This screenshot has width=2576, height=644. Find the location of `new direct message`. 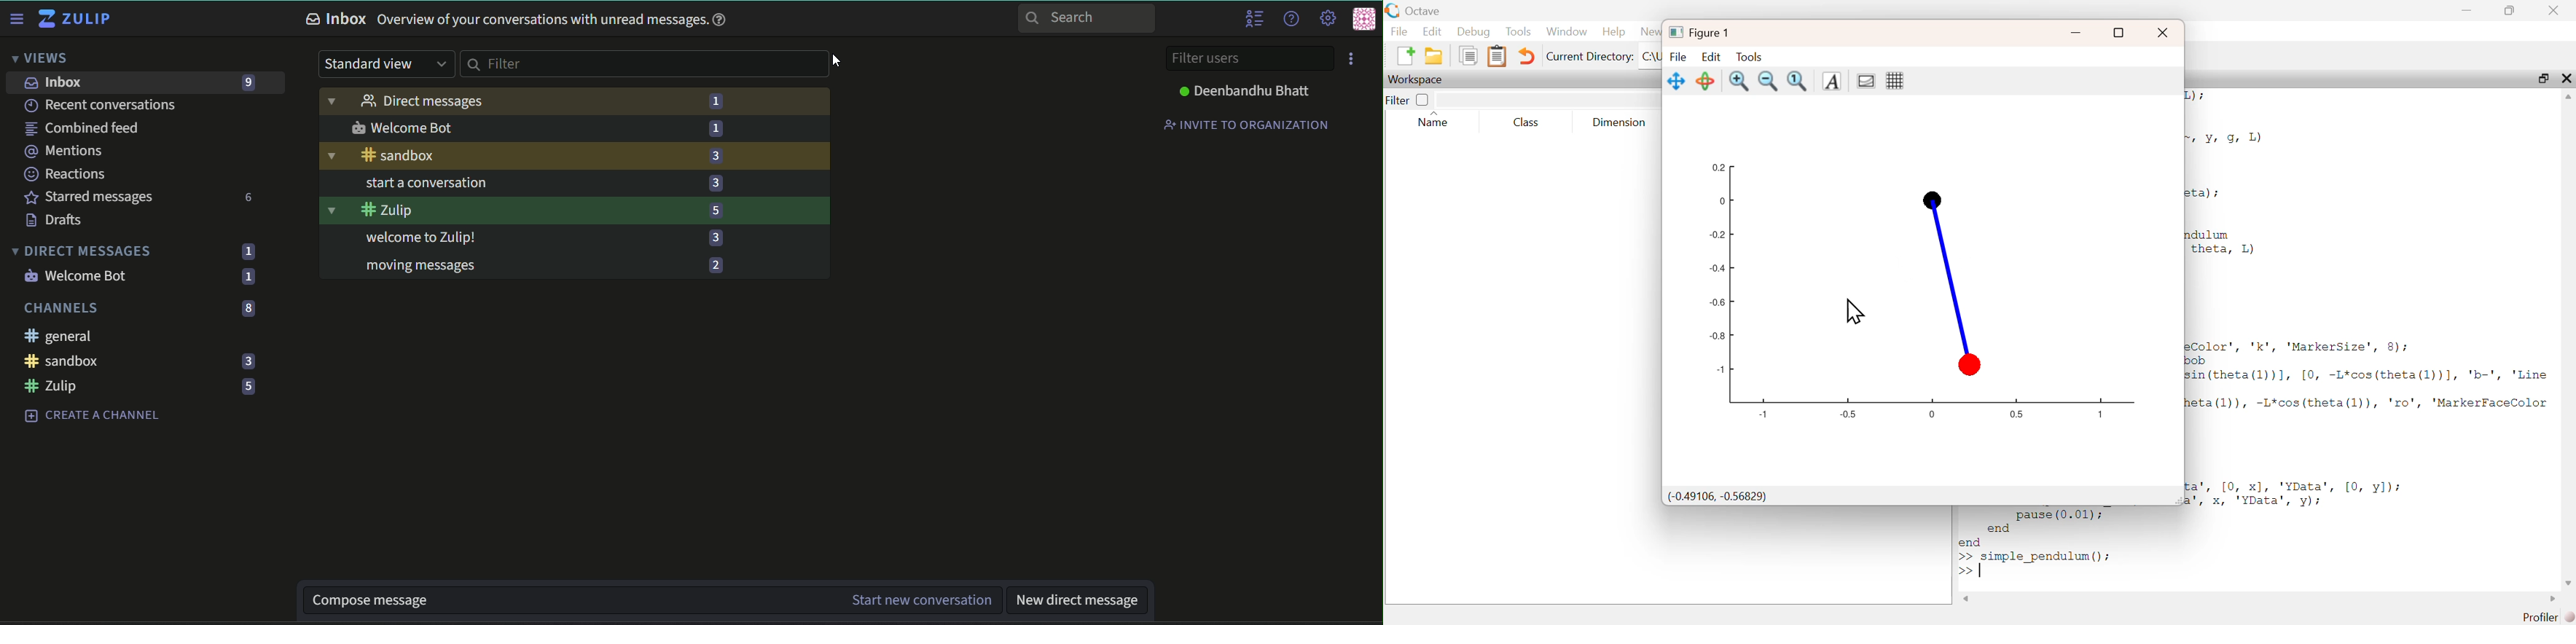

new direct message is located at coordinates (1076, 602).